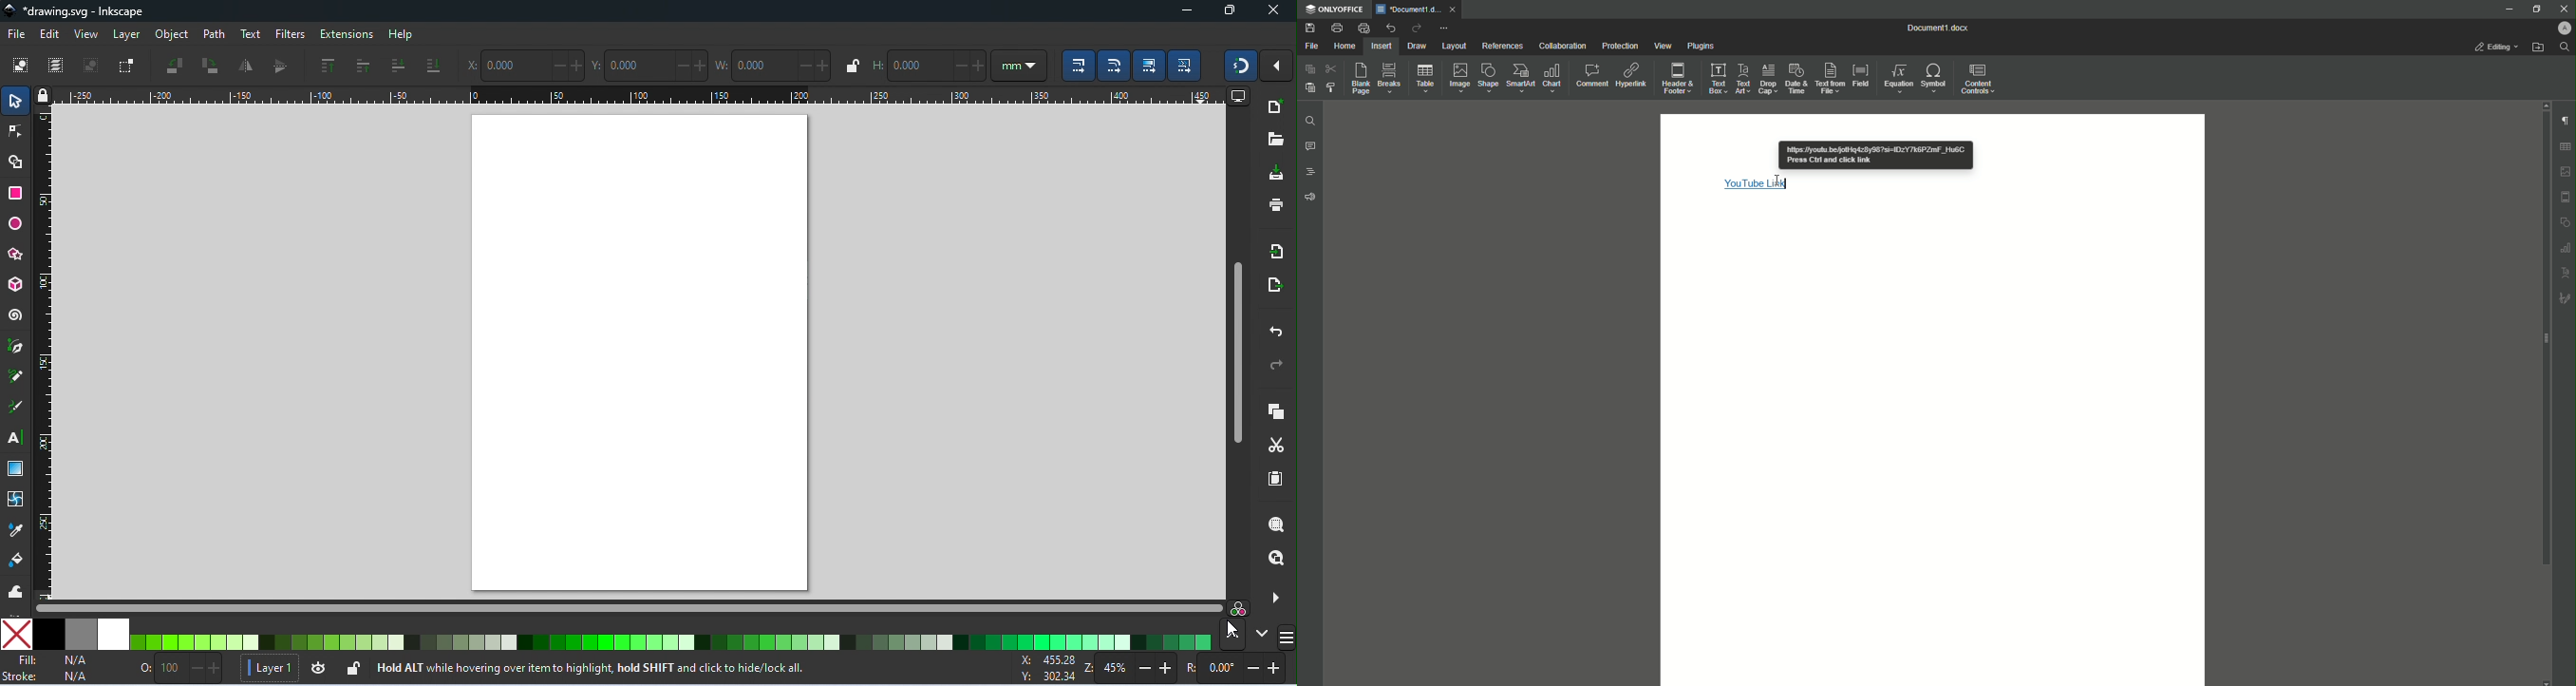 This screenshot has width=2576, height=700. Describe the element at coordinates (1261, 633) in the screenshot. I see `next color shade` at that location.